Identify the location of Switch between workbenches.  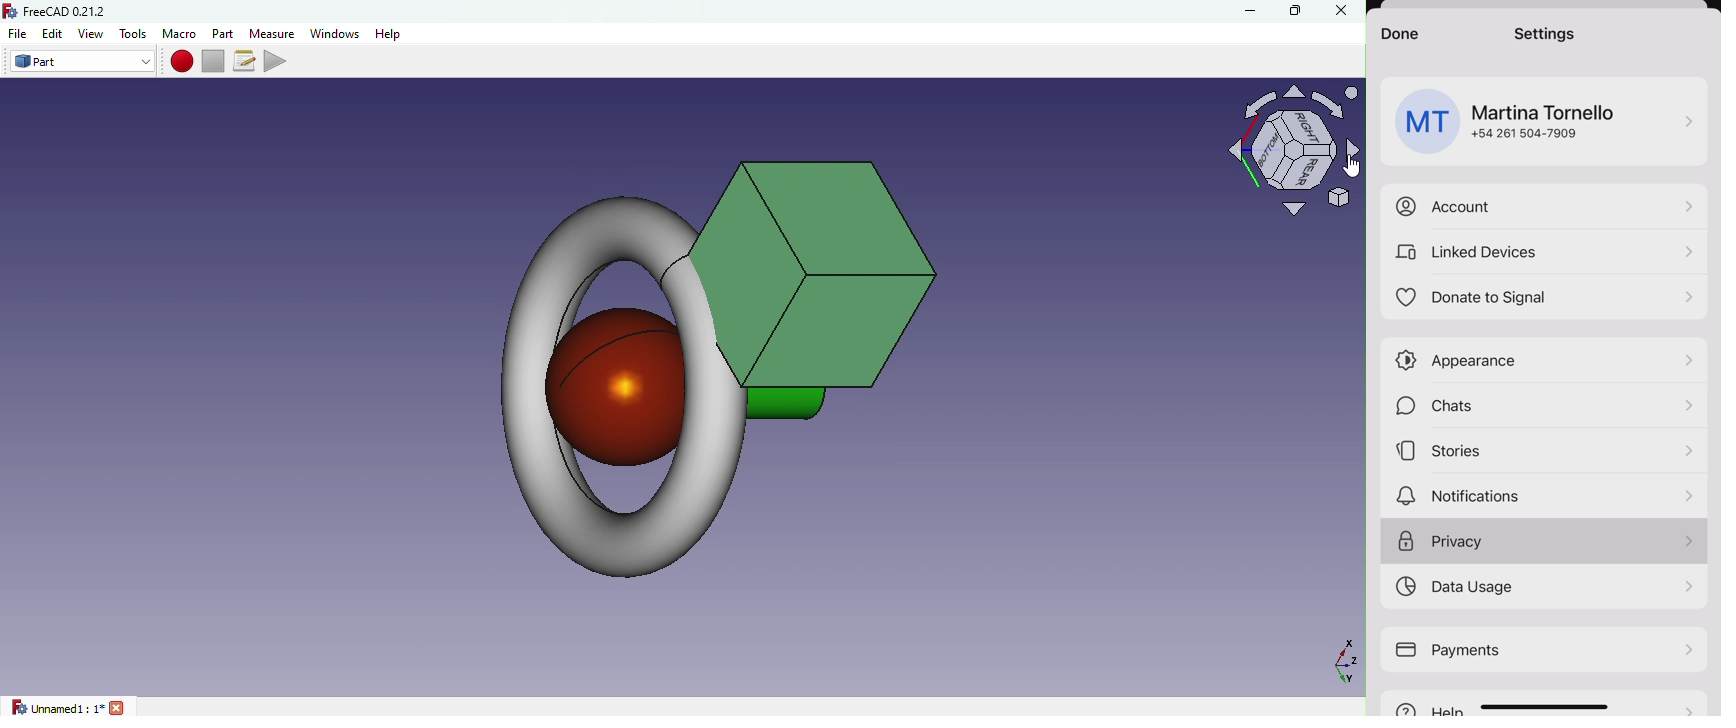
(78, 62).